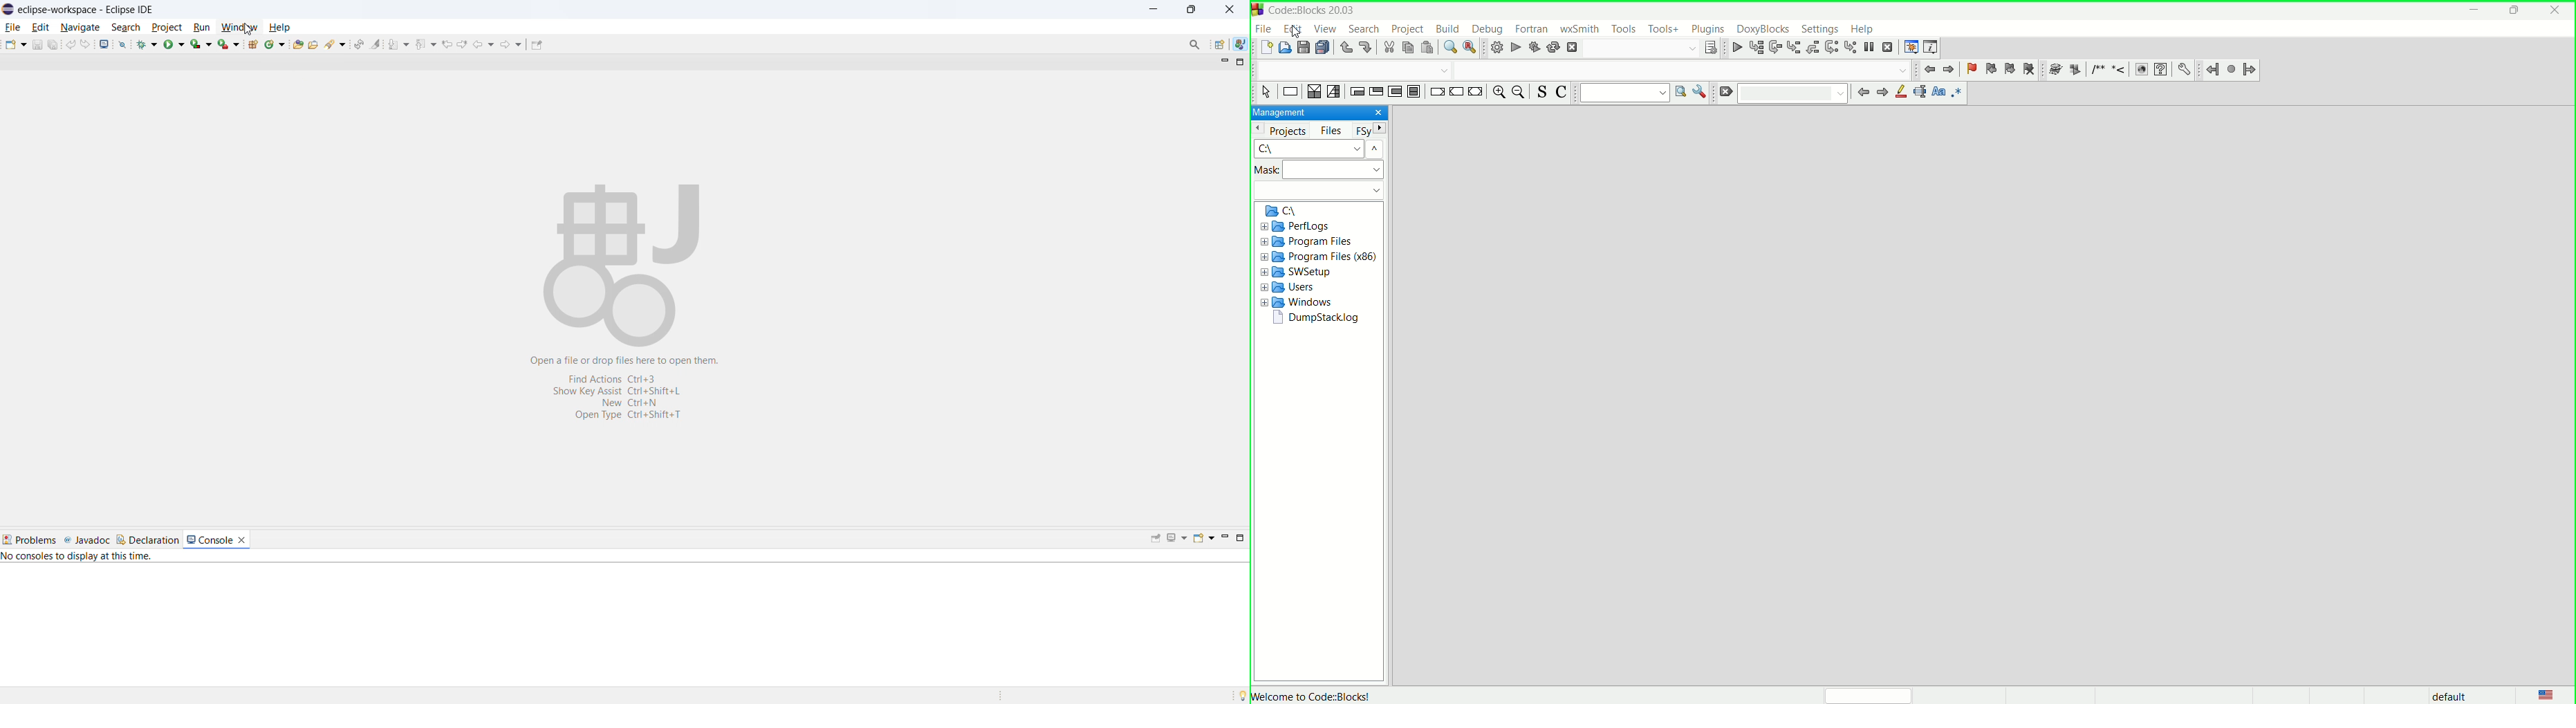  What do you see at coordinates (1623, 28) in the screenshot?
I see `tools` at bounding box center [1623, 28].